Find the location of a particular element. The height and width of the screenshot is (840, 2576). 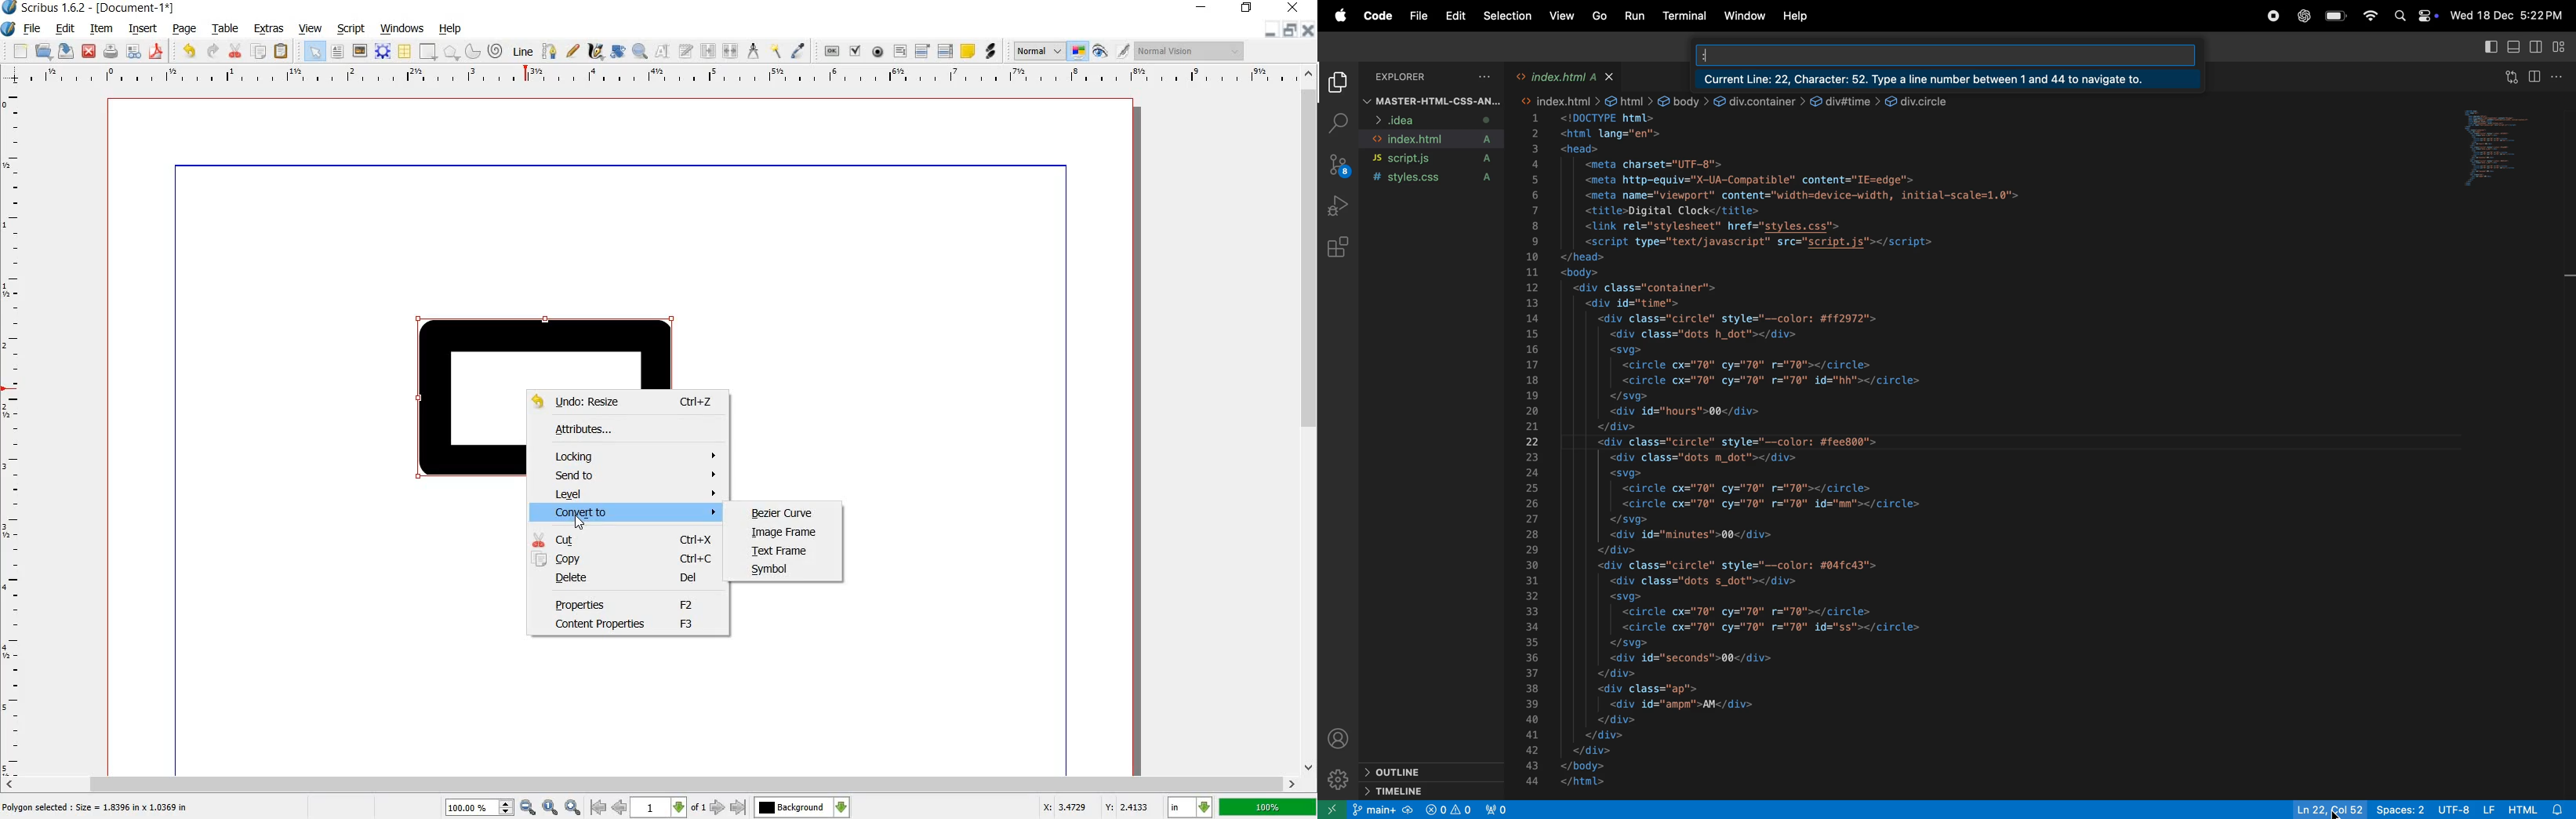

SYMBOL is located at coordinates (776, 570).